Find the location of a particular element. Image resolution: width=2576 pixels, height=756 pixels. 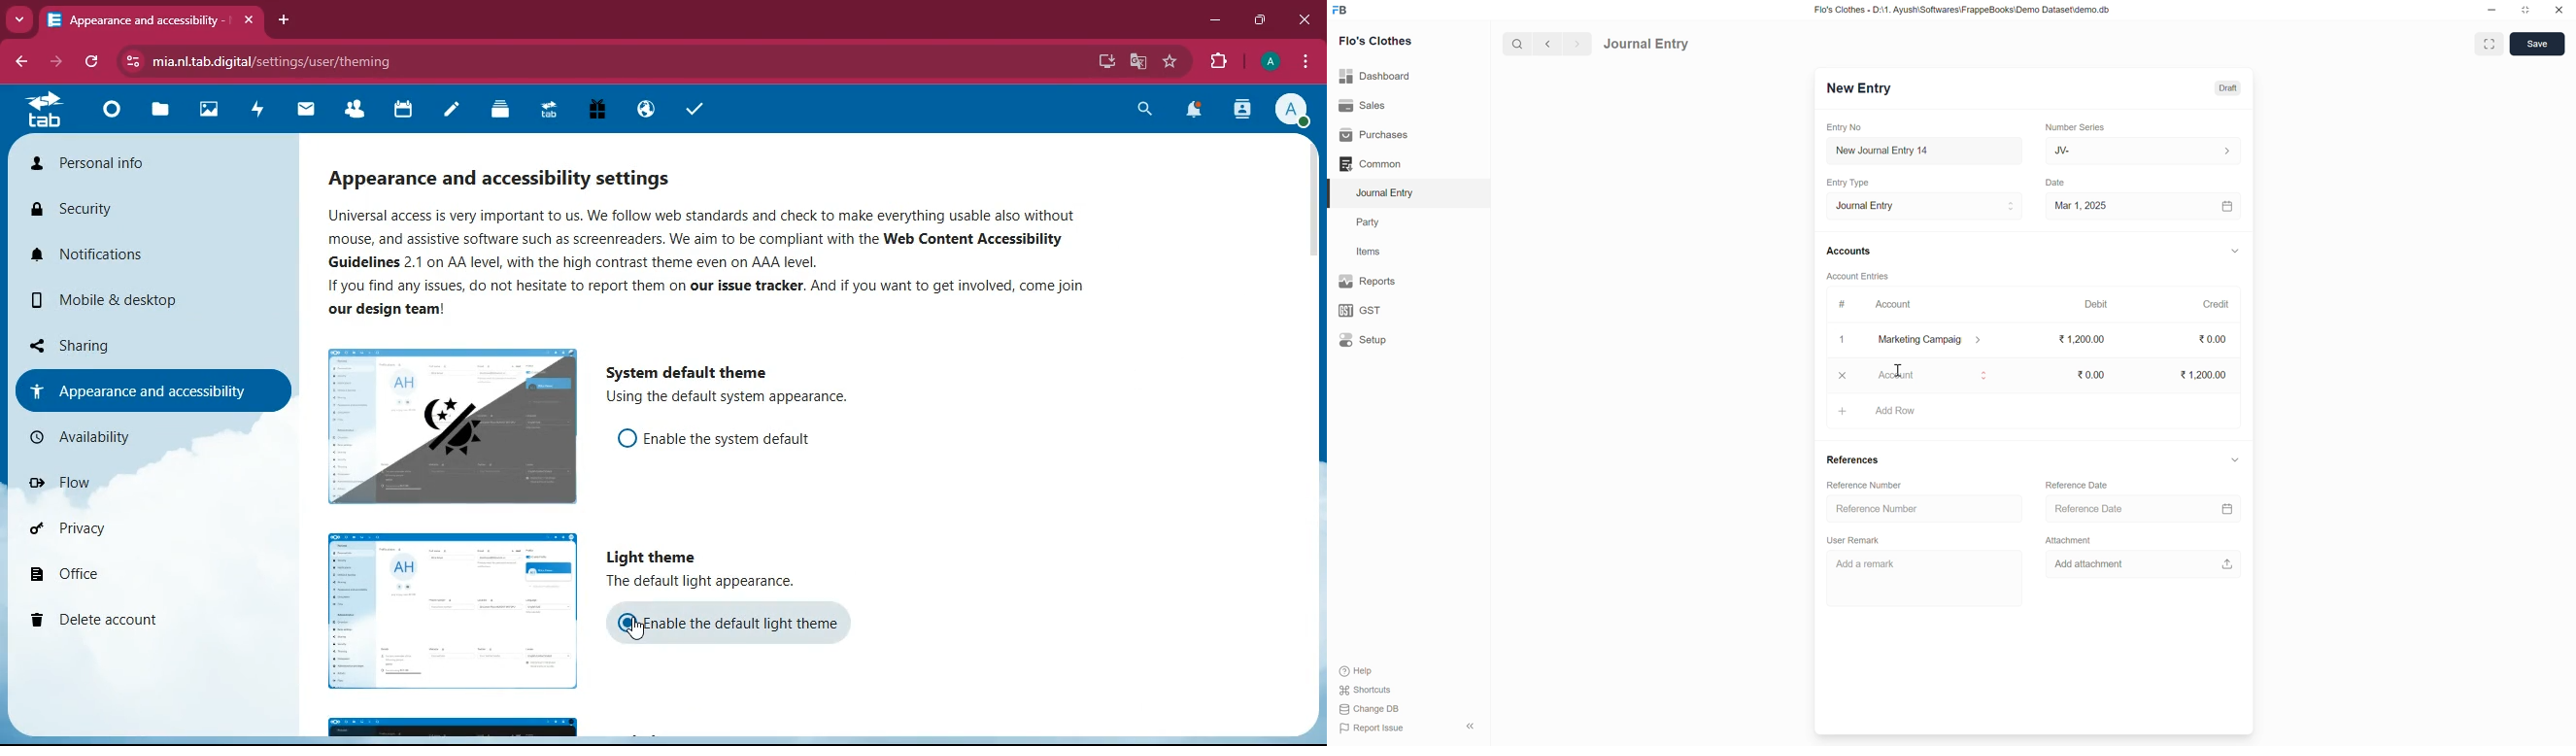

Reference Number is located at coordinates (1897, 511).